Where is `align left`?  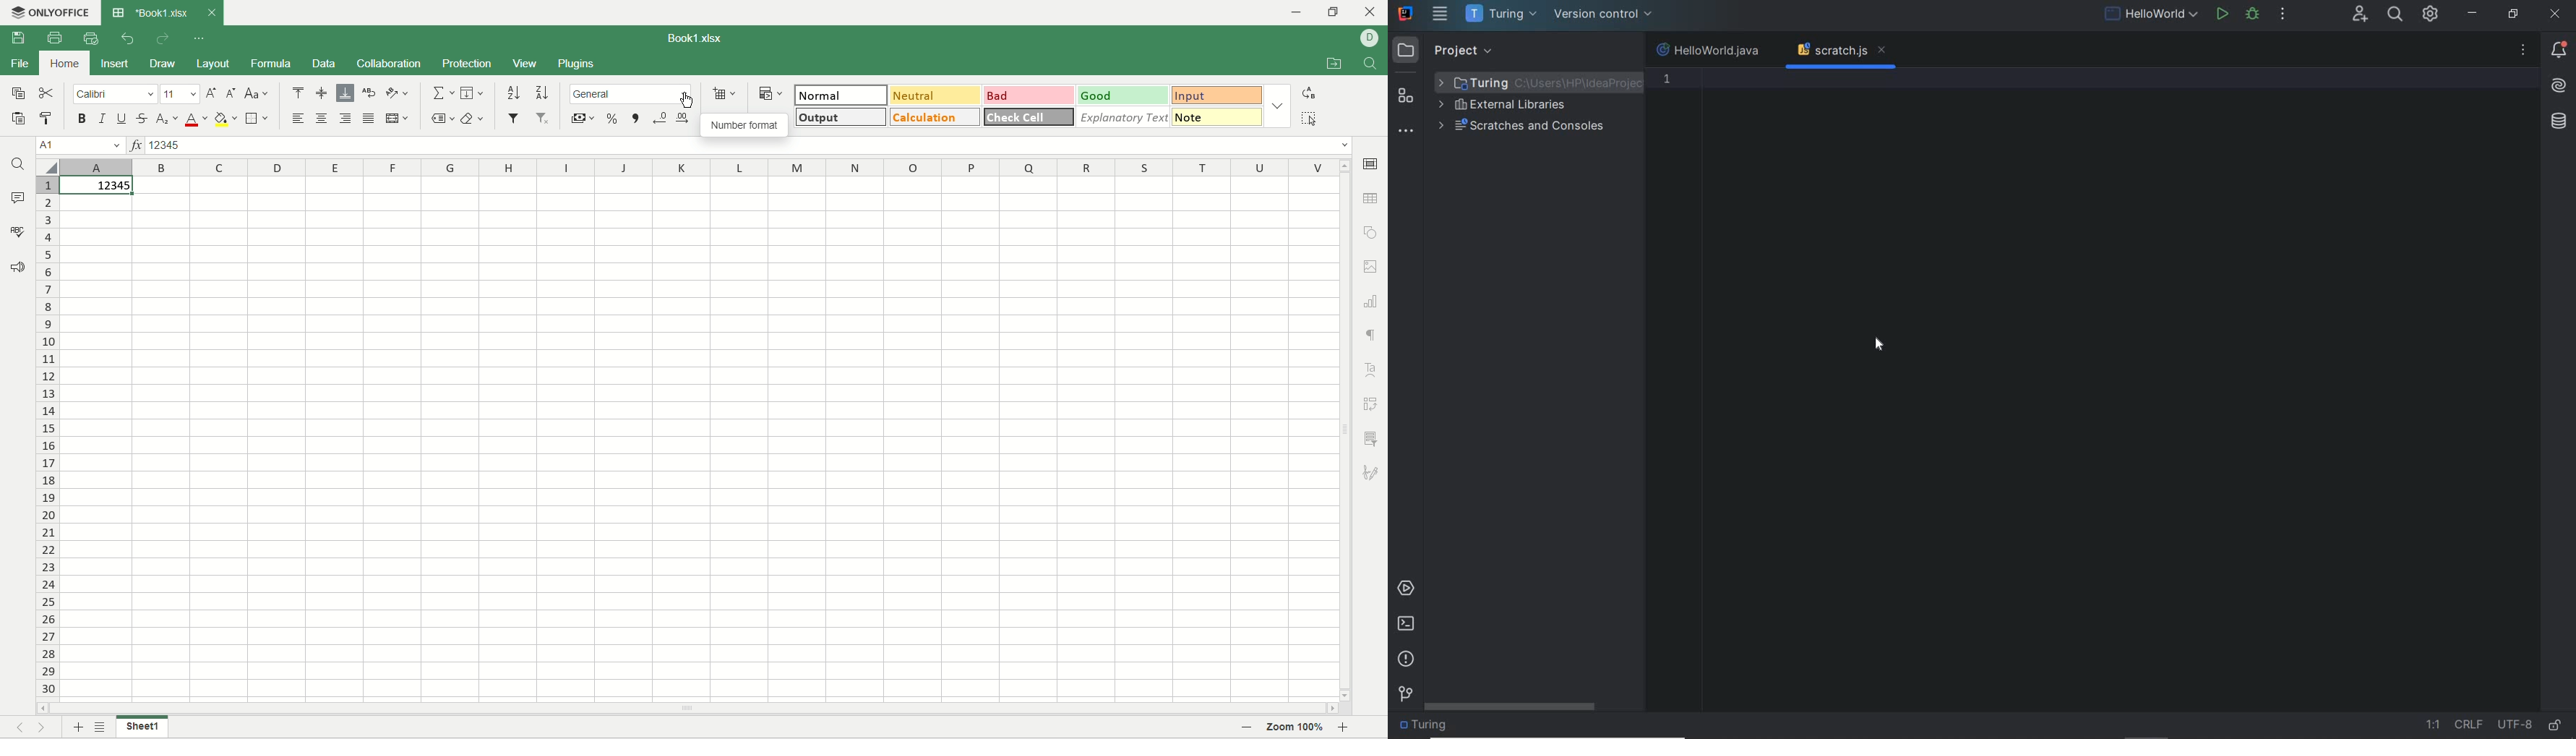 align left is located at coordinates (301, 119).